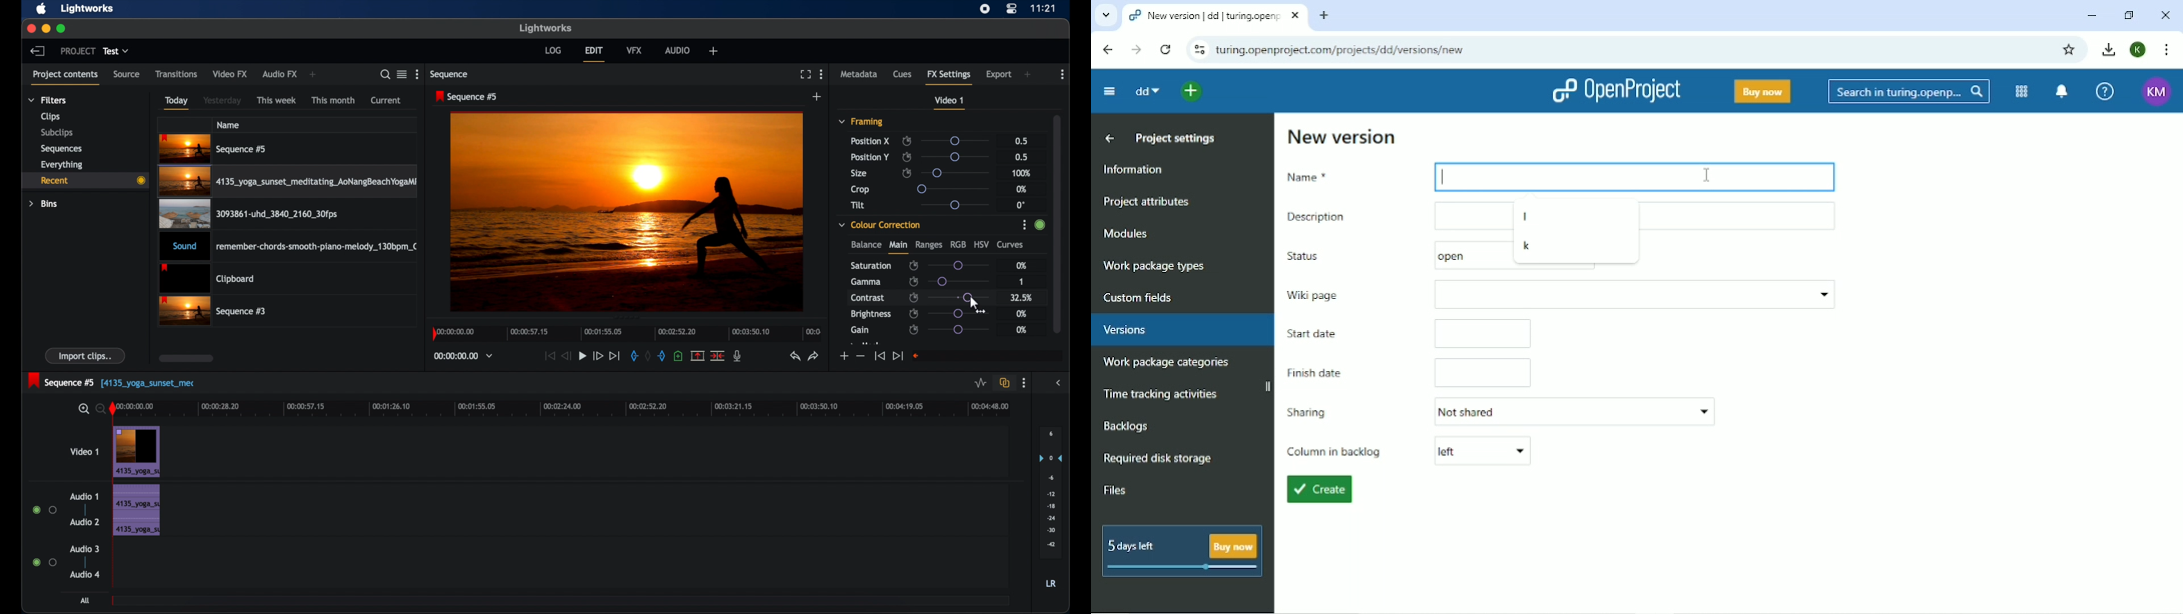 The height and width of the screenshot is (616, 2184). Describe the element at coordinates (229, 125) in the screenshot. I see `name` at that location.